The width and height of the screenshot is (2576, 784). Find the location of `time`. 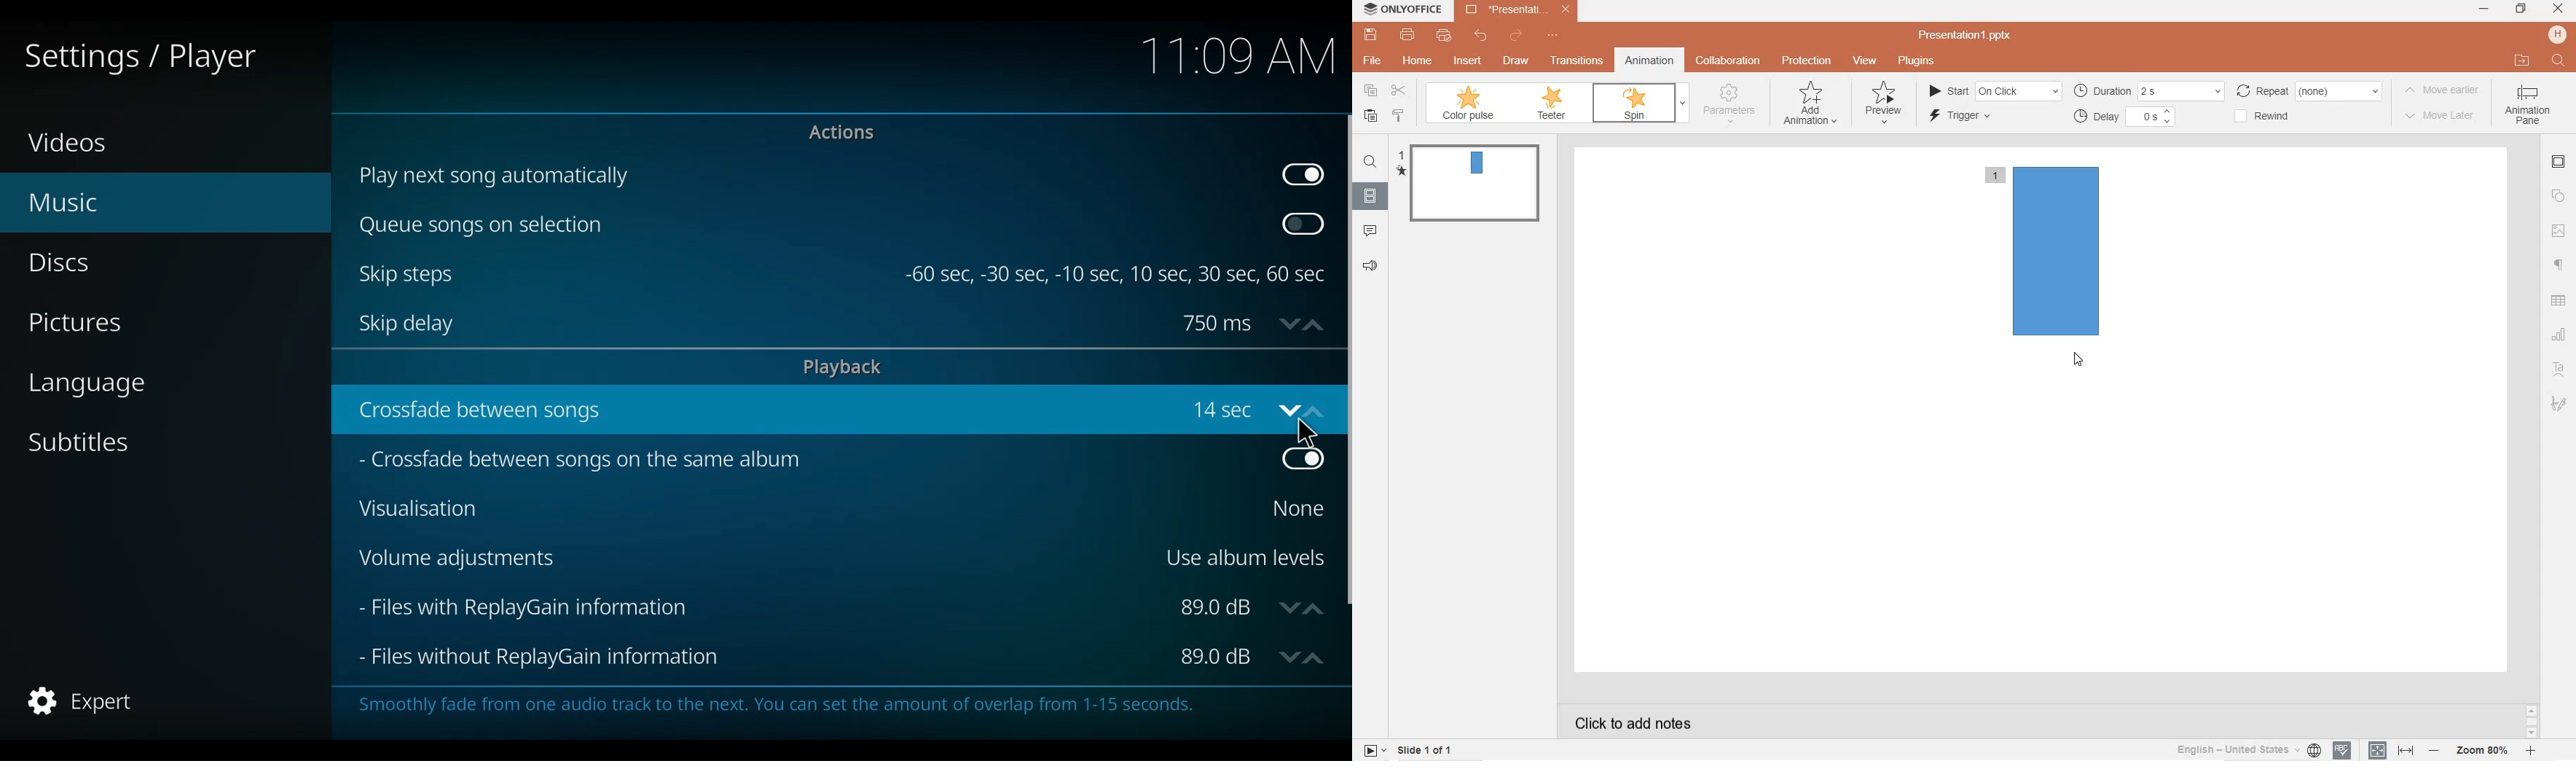

time is located at coordinates (1232, 56).